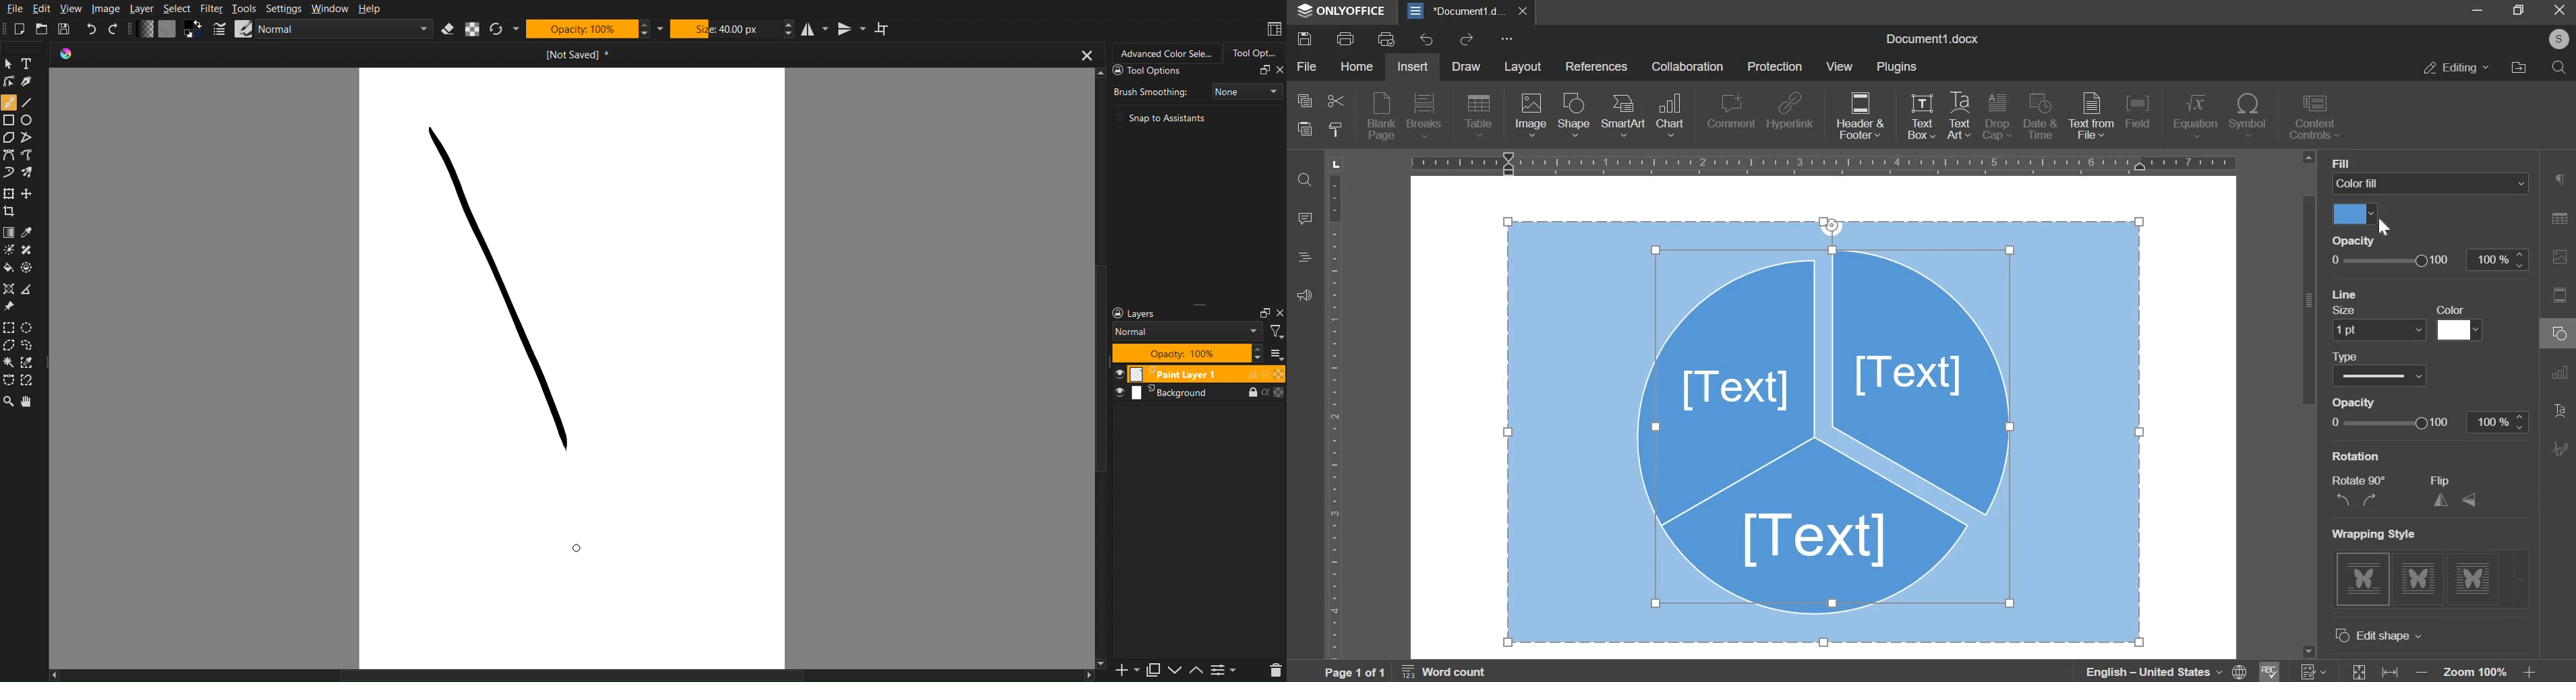 Image resolution: width=2576 pixels, height=700 pixels. I want to click on Add Slide, so click(1126, 671).